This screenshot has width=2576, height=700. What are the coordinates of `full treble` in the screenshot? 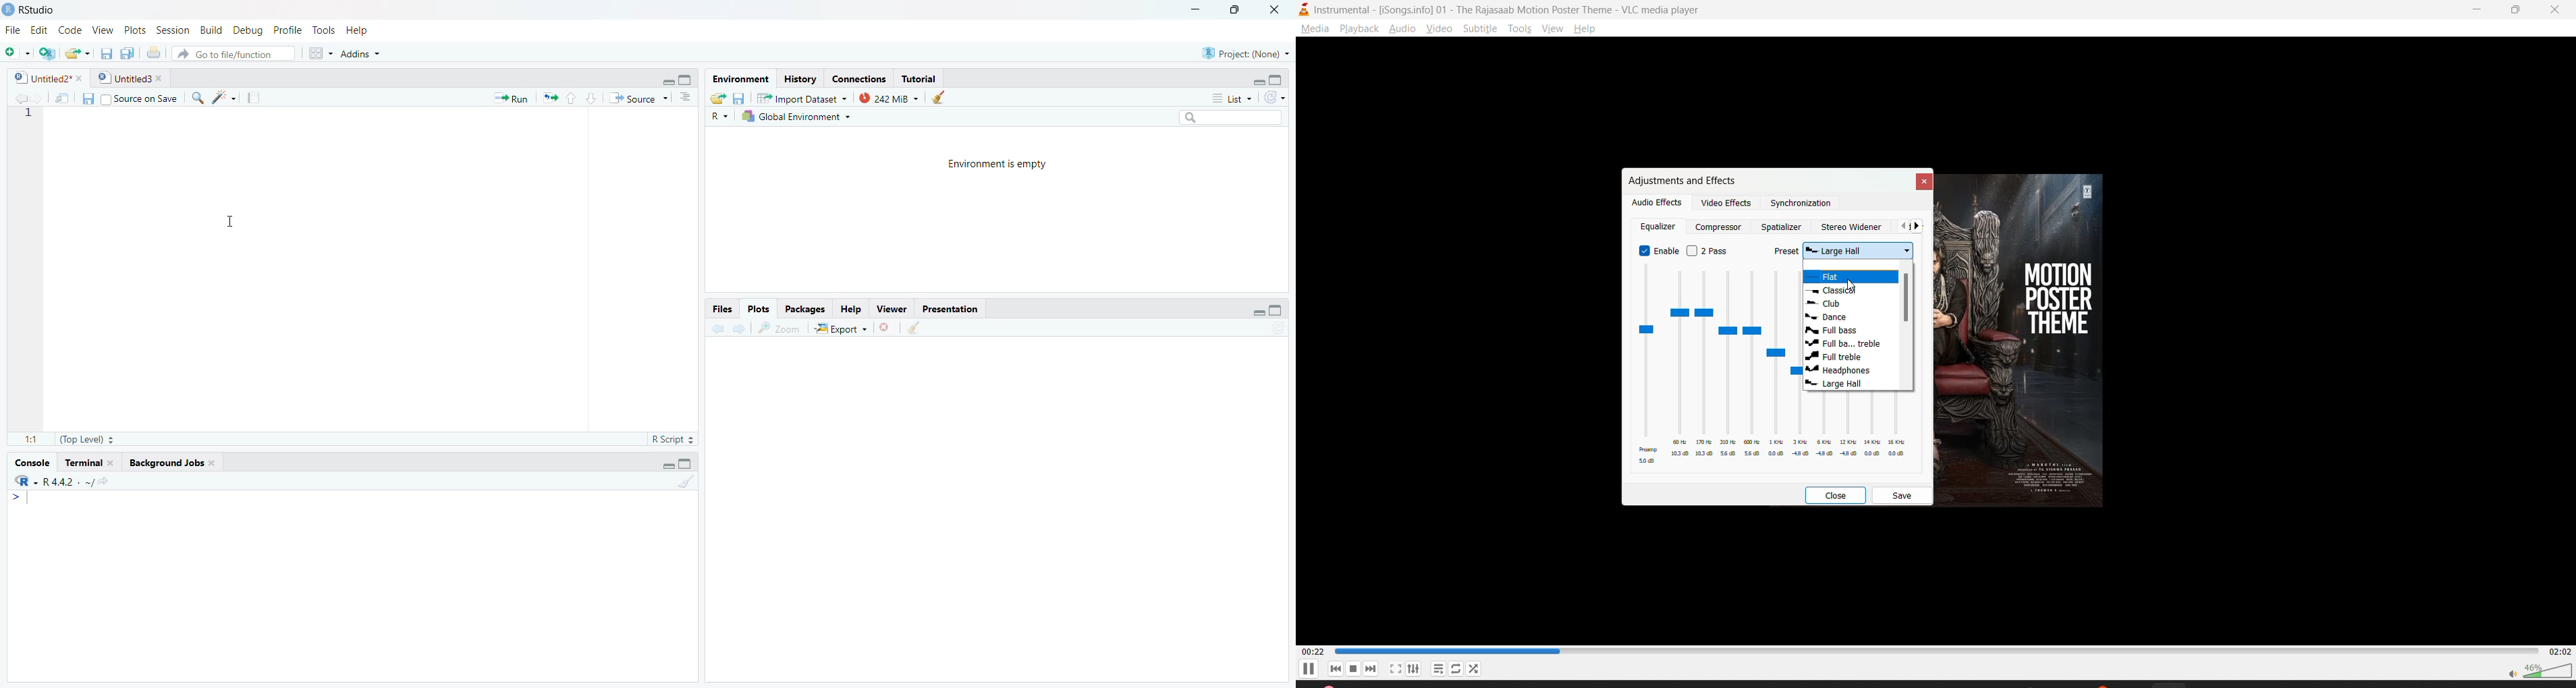 It's located at (1836, 357).